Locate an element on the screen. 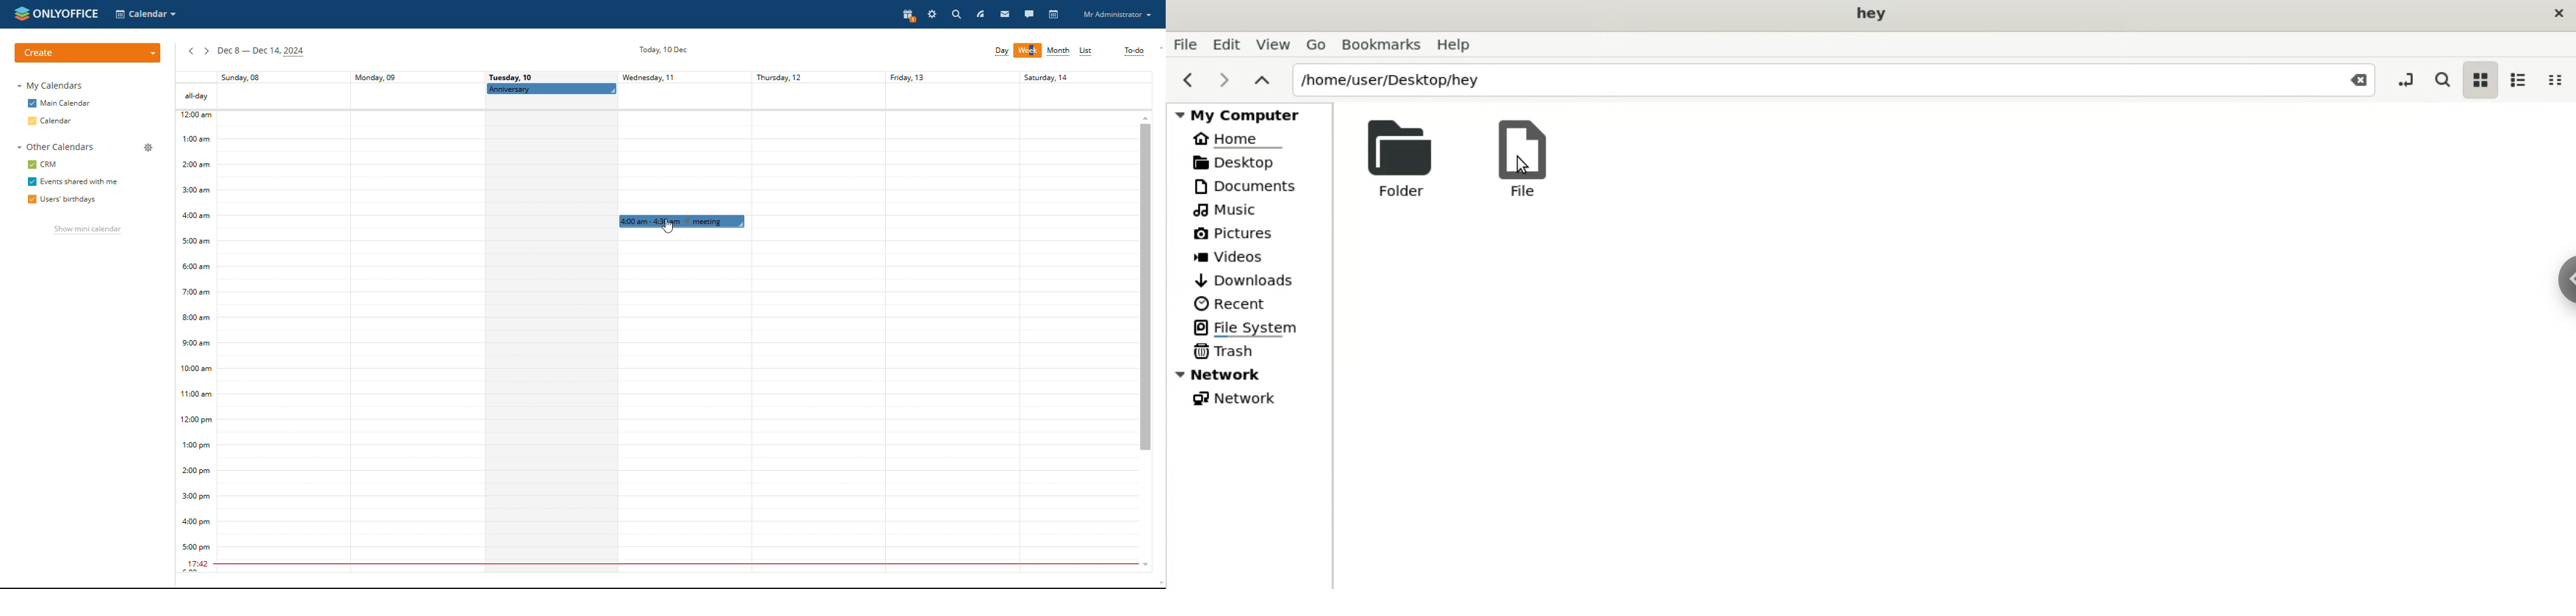 The width and height of the screenshot is (2576, 616). profile is located at coordinates (1117, 15).